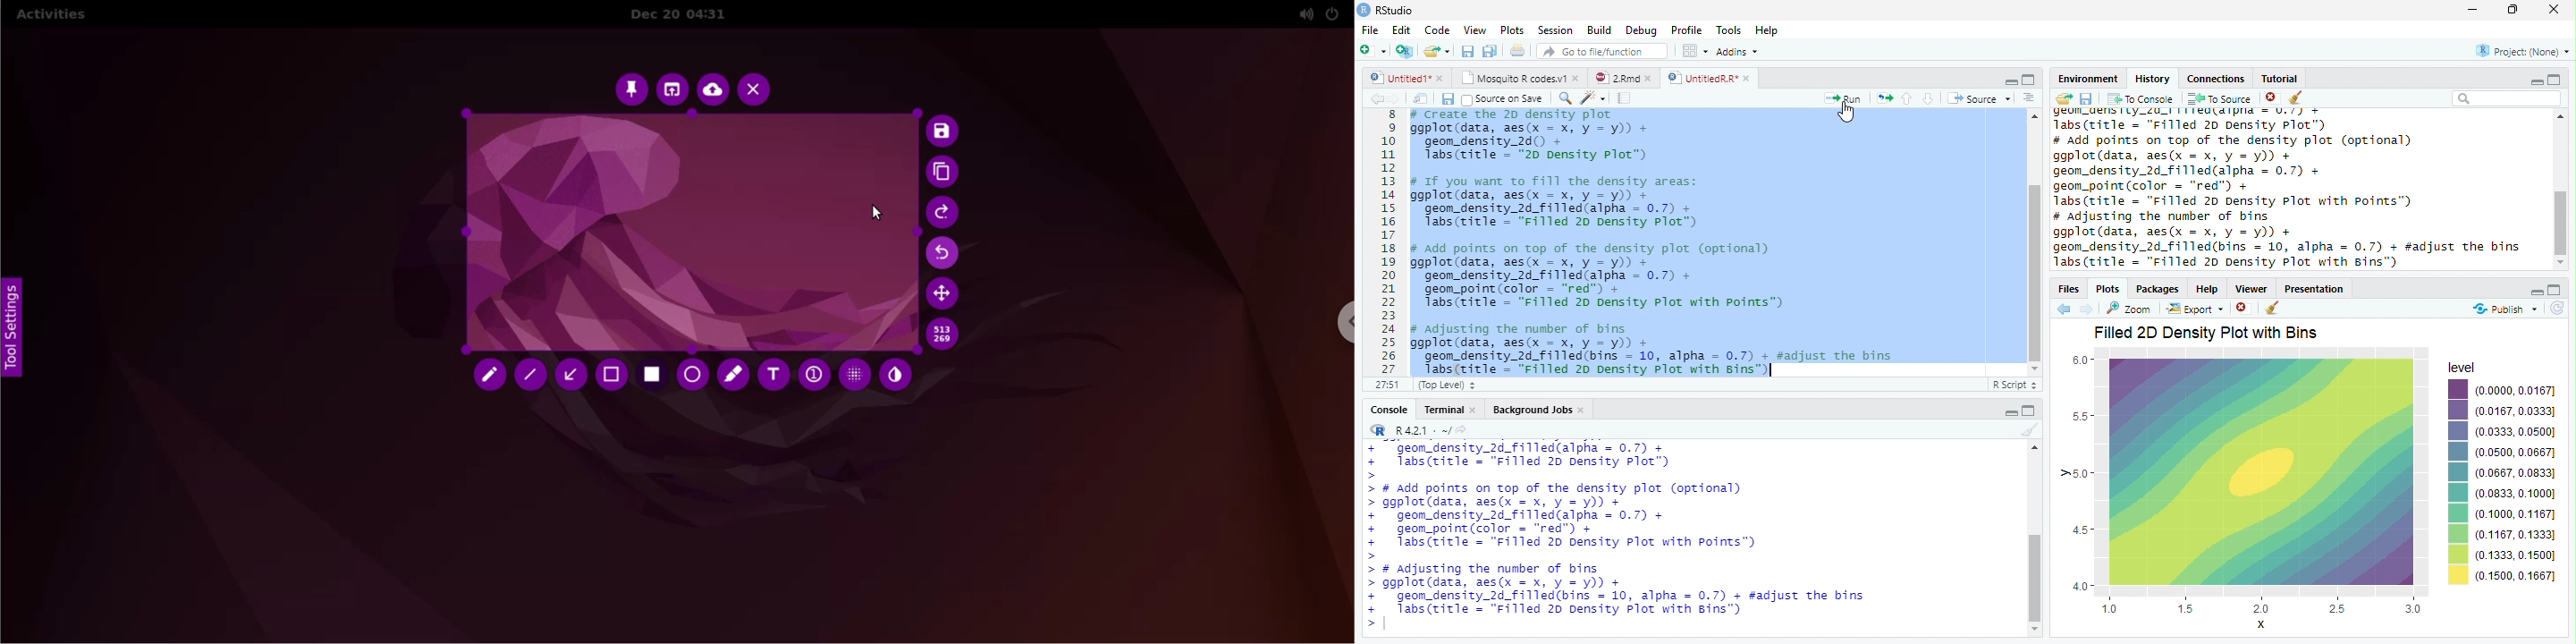 Image resolution: width=2576 pixels, height=644 pixels. I want to click on + geom_density_cd_rilled(aipha = 0.7) +
+ labs(title = "Filled 20 Density Plot”)

>

> # Add points on top of the density plot (optional)

> ggplot(data, aes(x = x, y = y)) +

+ geom_density_2d_filled(alpha = 0.7) +

+ geom_point(color = "red”) +

+ labs(title = "Filled 20 Density Plot with Points”)

>

> # Adjusting the number of bins

> ggplot(data, aes(x = x, y = y)) +

+ geom_density_2d_filled(bins = 10, alpha = 0.7) + #adjust the bins
+ labs(title = "Filled 20 Density Plot with Bins")

>, so click(1677, 537).